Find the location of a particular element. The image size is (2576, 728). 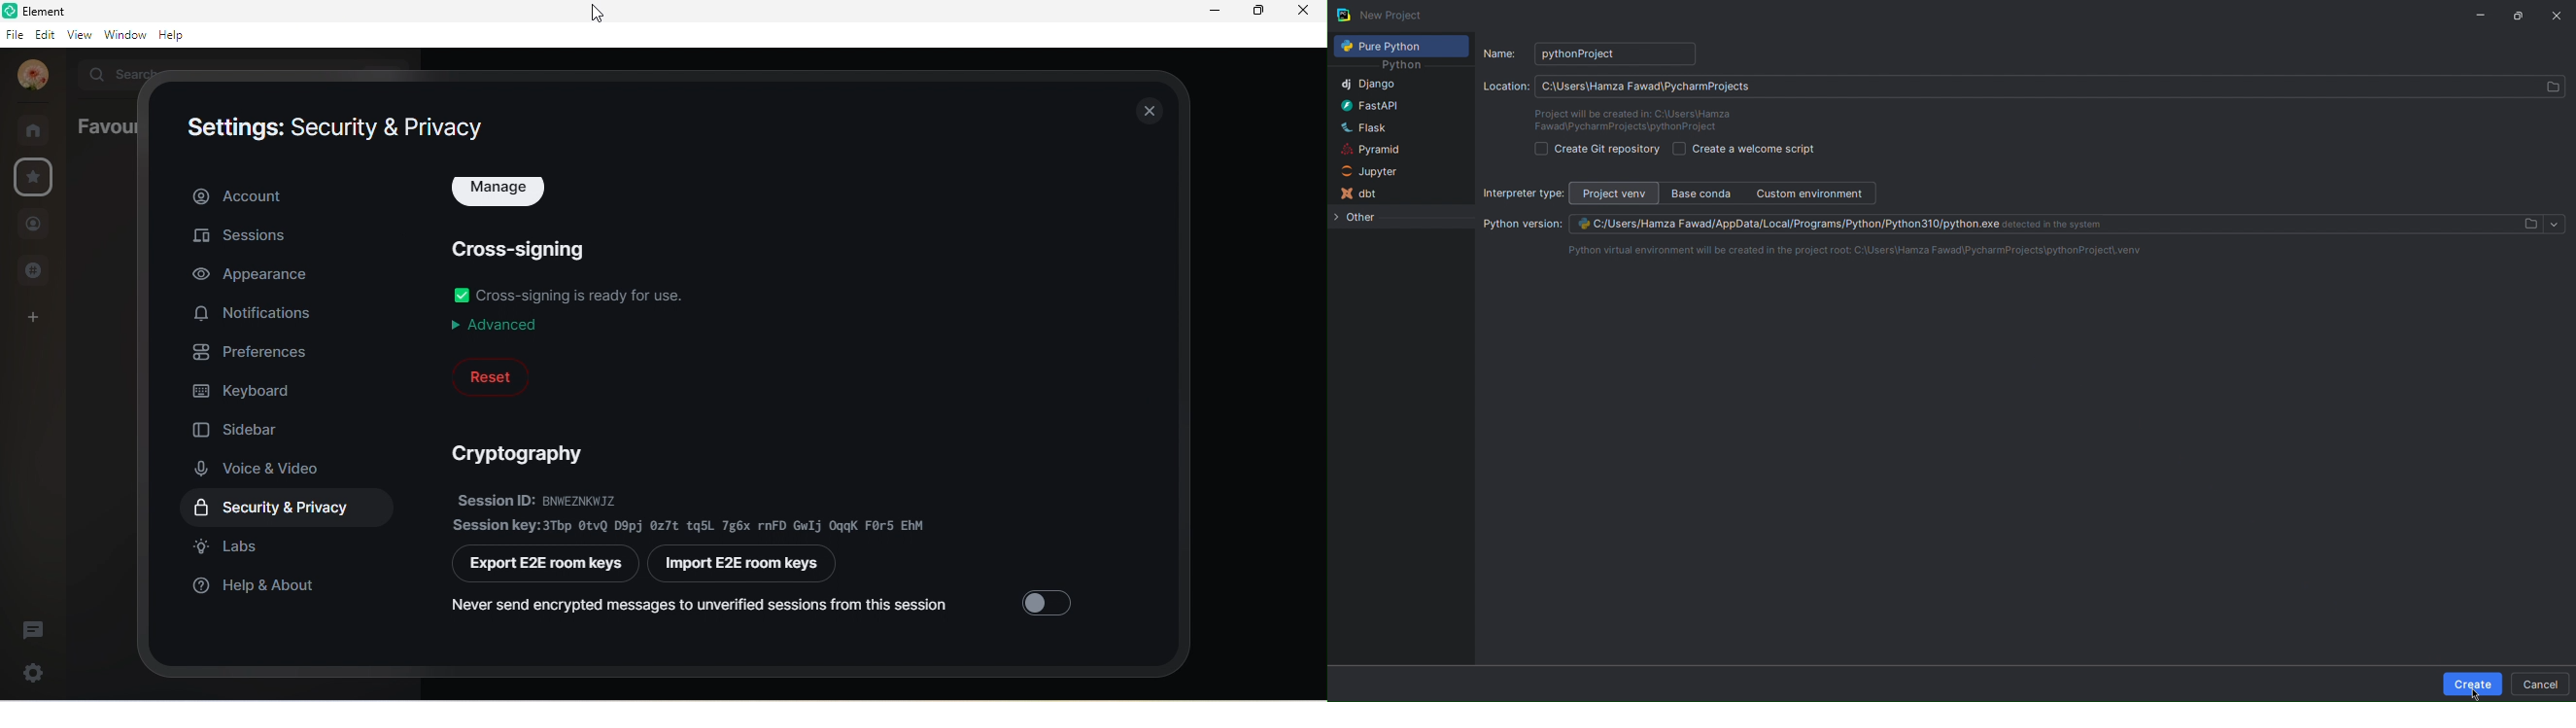

labs is located at coordinates (230, 546).